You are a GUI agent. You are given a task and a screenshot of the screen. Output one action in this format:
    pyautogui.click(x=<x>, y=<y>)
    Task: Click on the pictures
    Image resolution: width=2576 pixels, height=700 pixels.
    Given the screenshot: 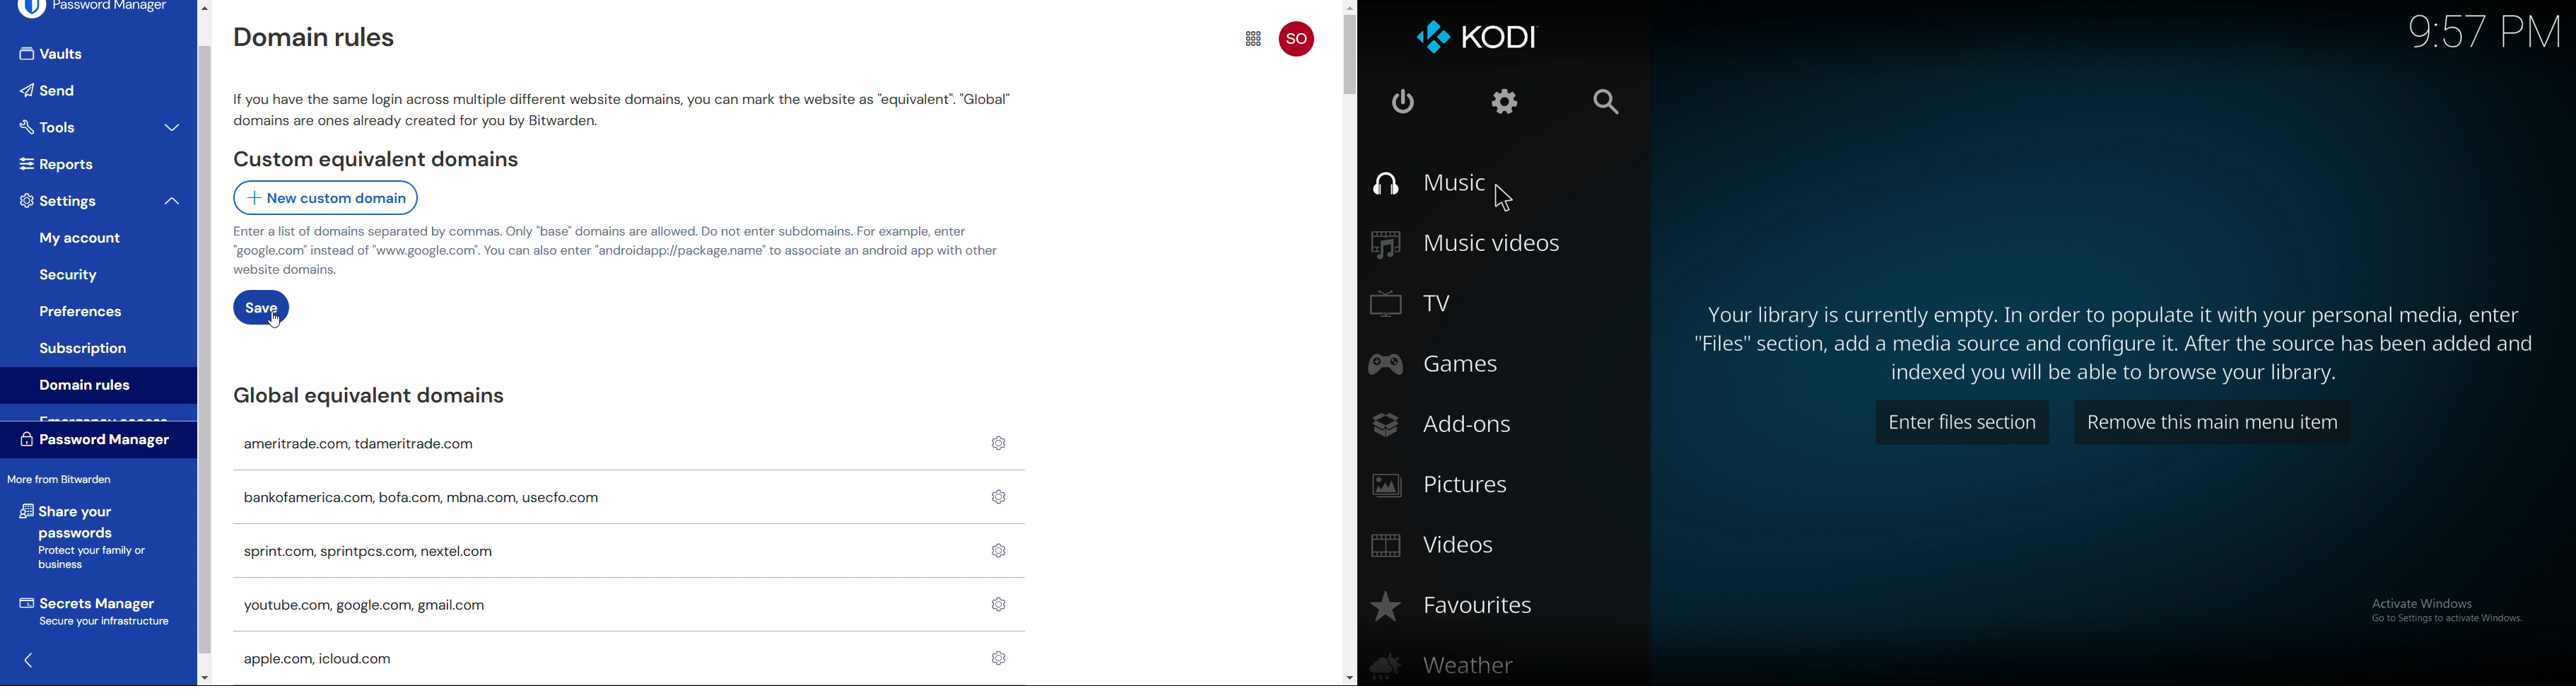 What is the action you would take?
    pyautogui.click(x=1482, y=485)
    